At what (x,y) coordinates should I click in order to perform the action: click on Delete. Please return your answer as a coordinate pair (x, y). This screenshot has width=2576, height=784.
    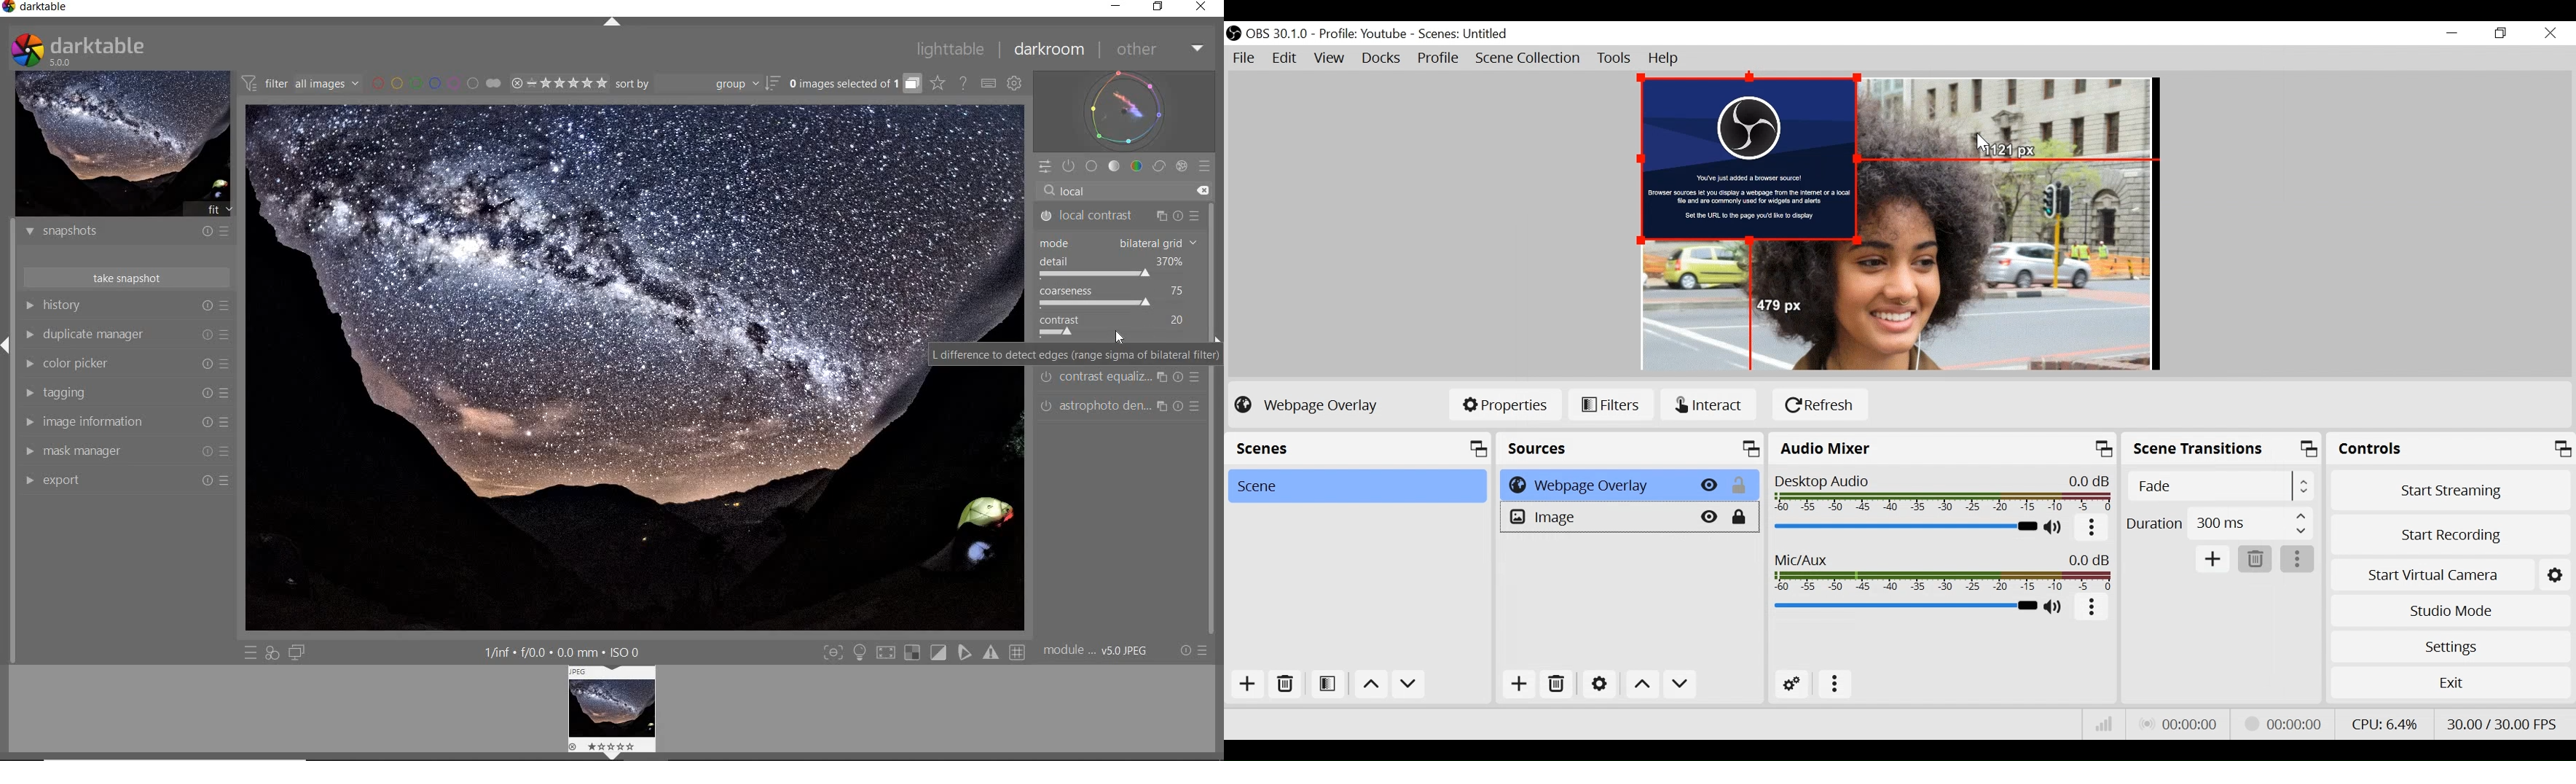
    Looking at the image, I should click on (1287, 686).